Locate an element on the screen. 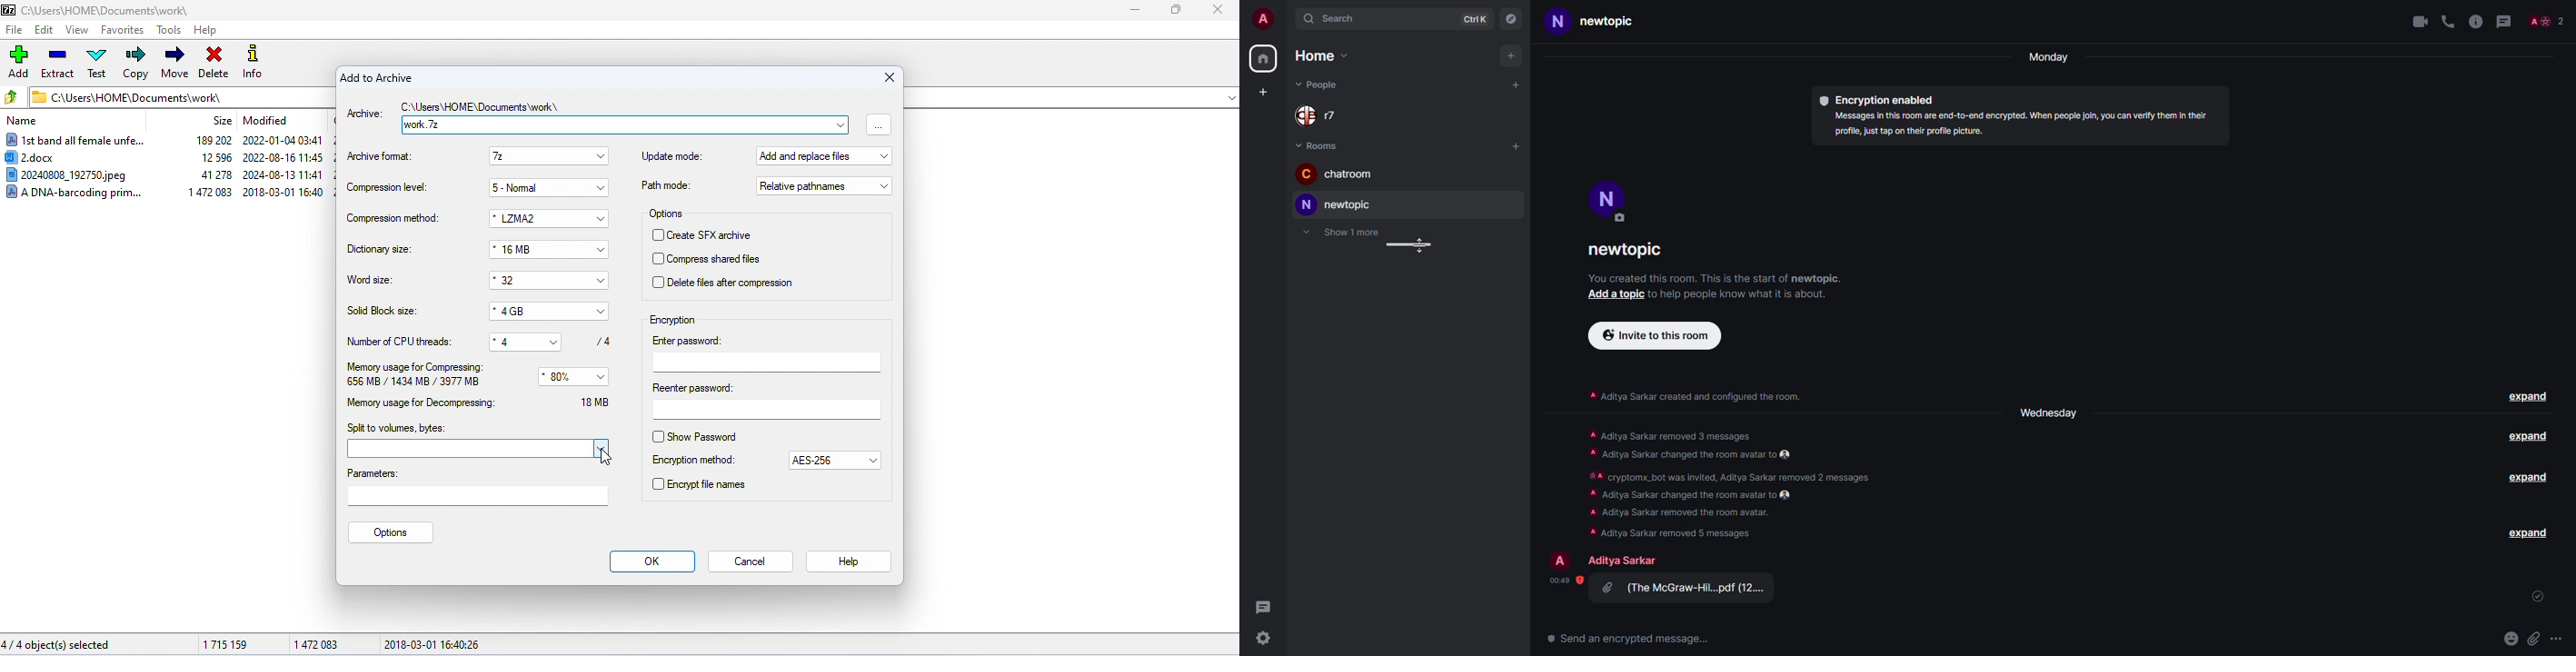  add is located at coordinates (1263, 91).